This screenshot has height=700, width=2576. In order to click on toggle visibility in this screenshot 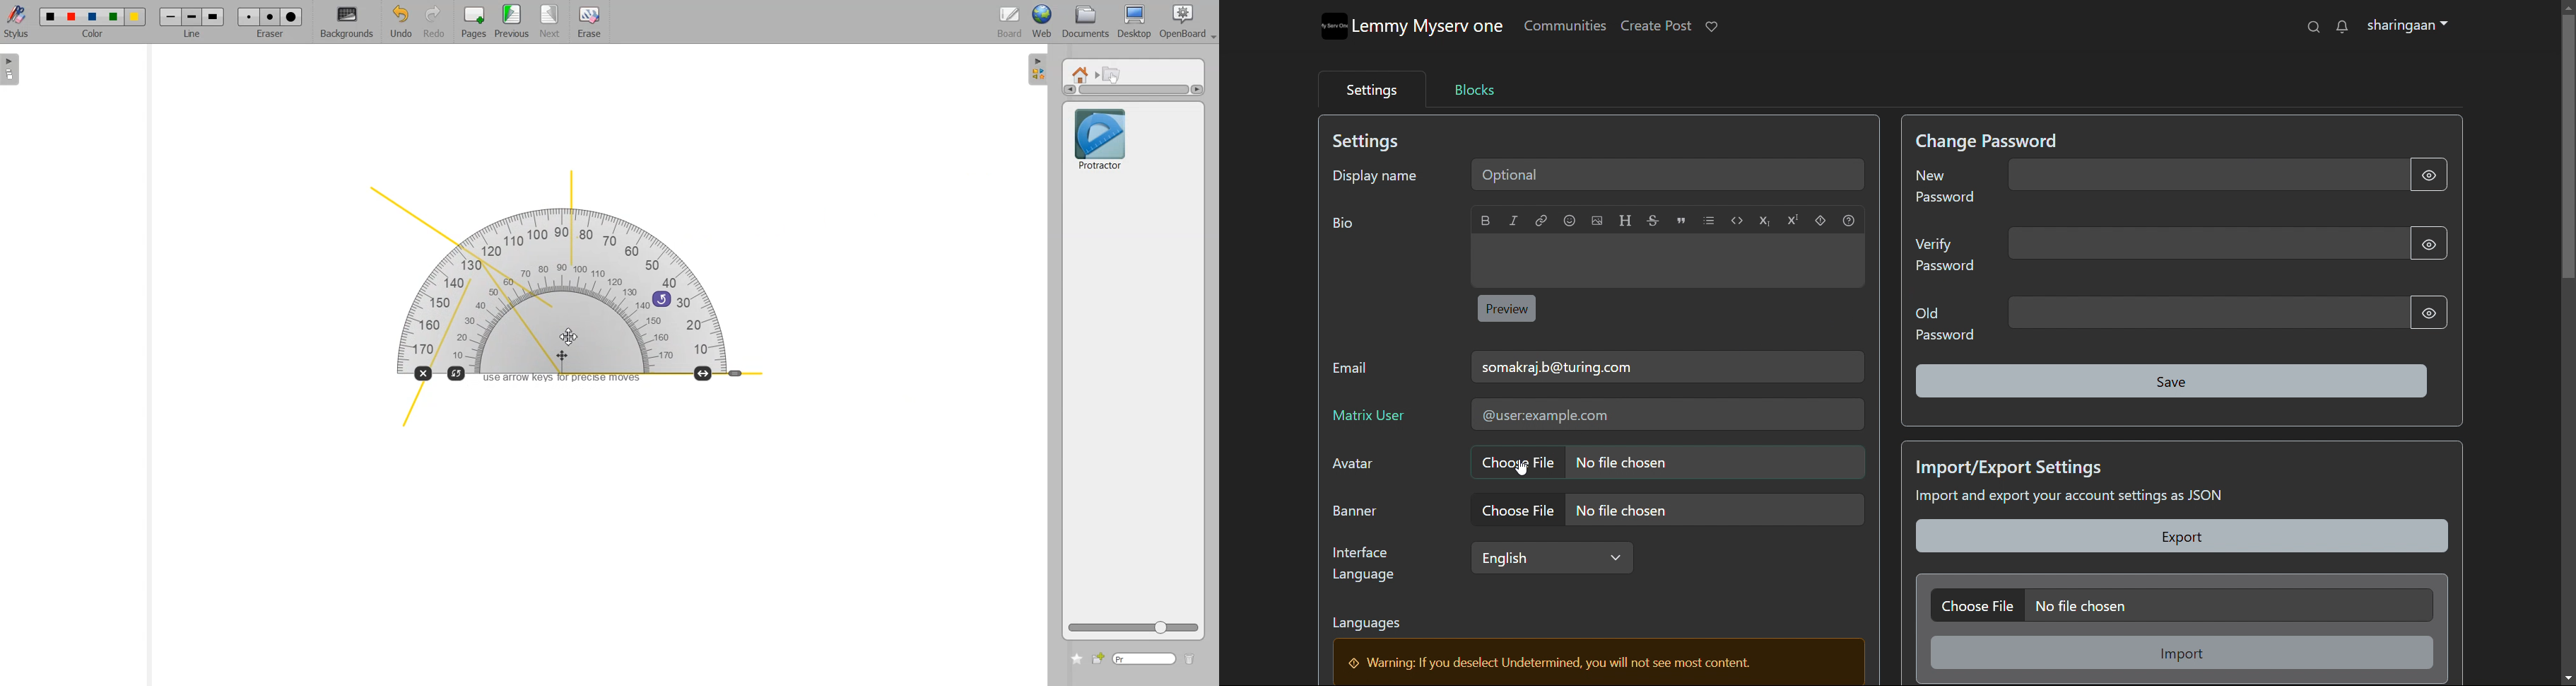, I will do `click(2429, 175)`.